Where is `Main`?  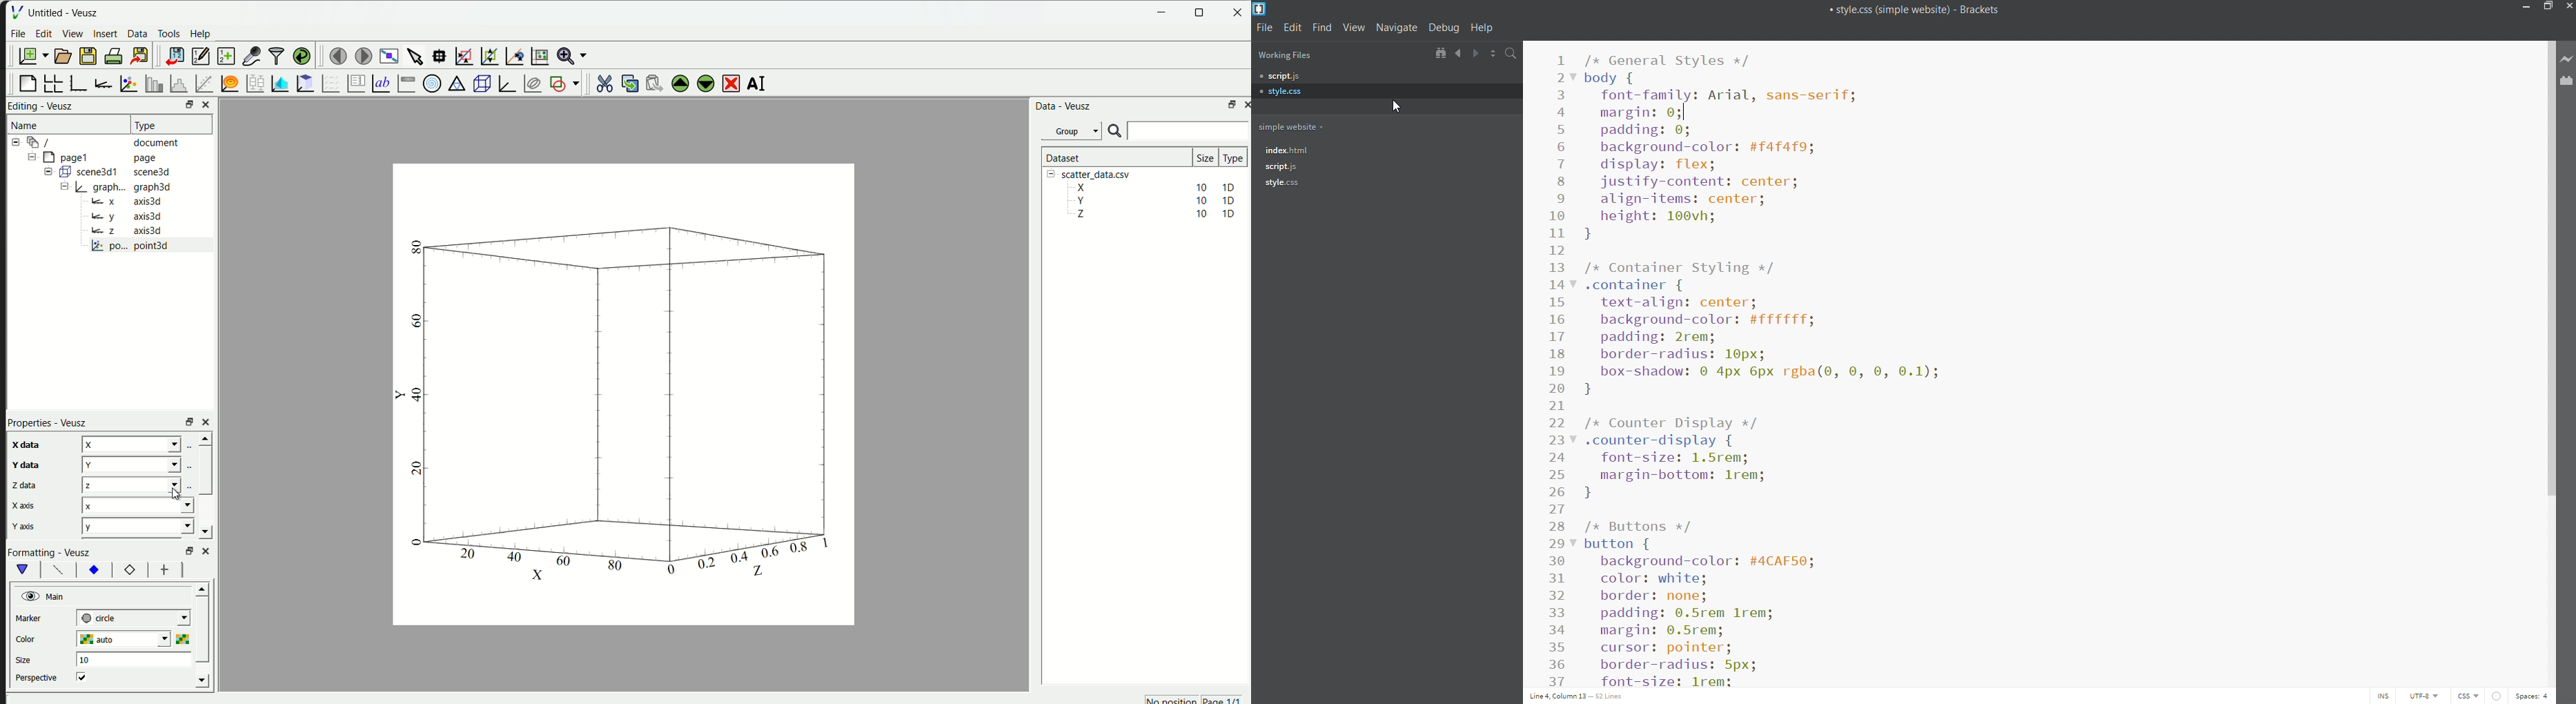
Main is located at coordinates (46, 595).